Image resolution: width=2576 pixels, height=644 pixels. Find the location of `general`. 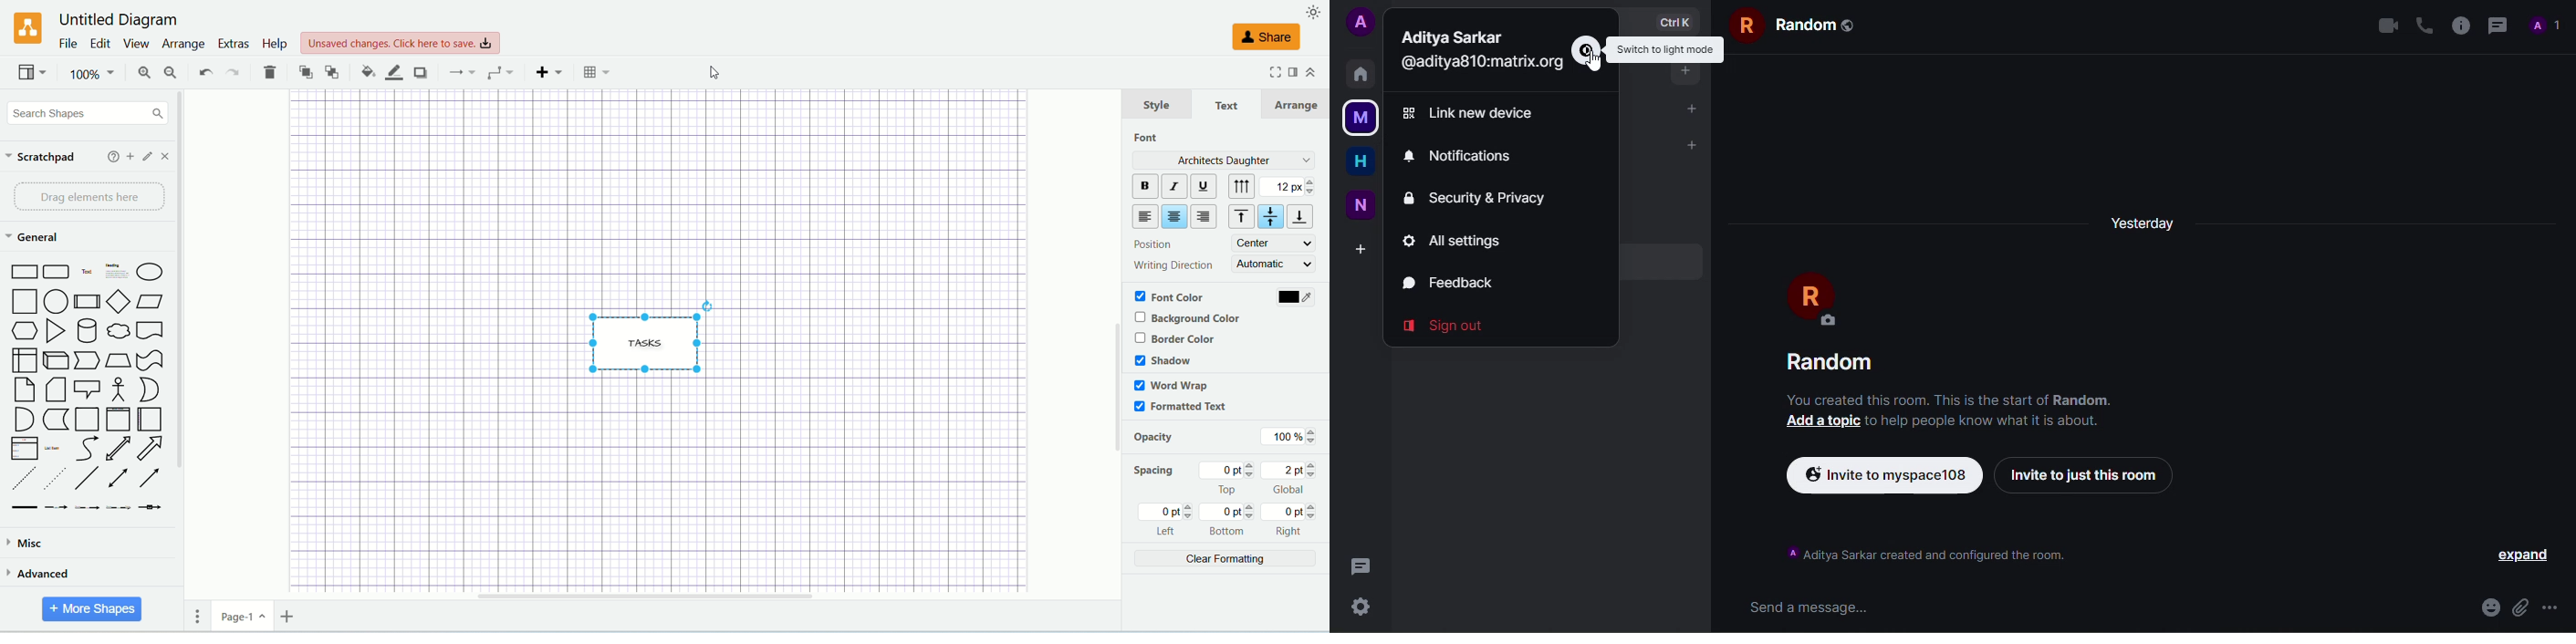

general is located at coordinates (31, 237).